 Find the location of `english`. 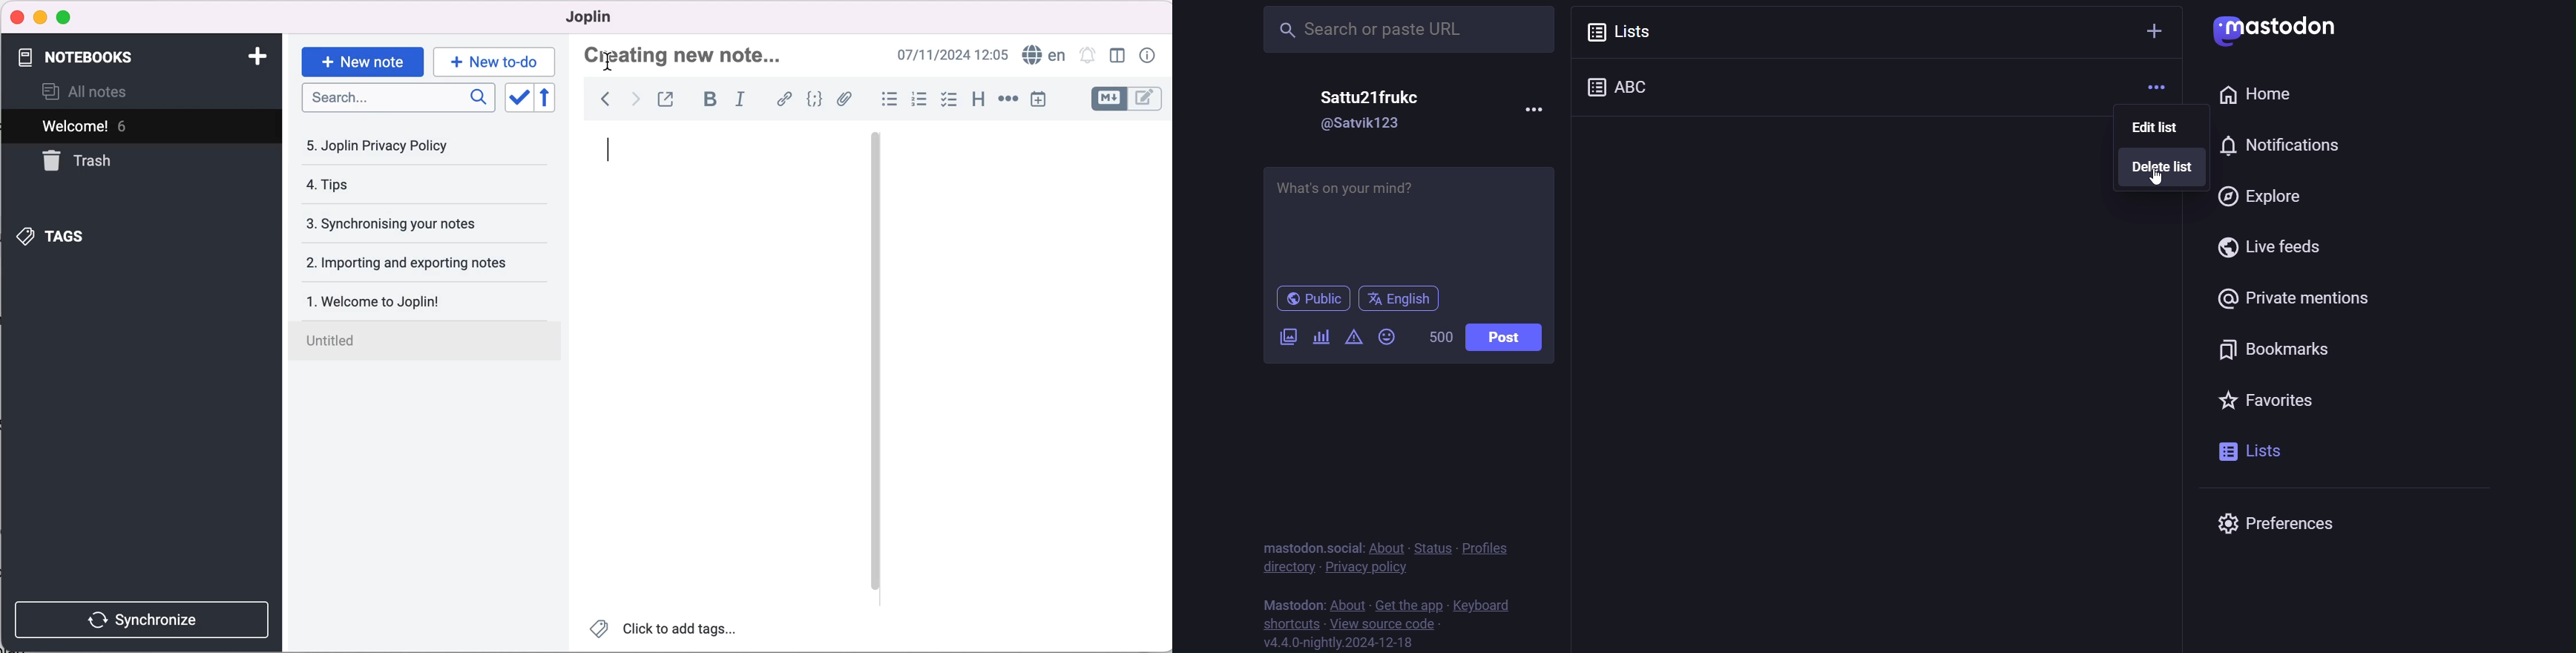

english is located at coordinates (1399, 297).